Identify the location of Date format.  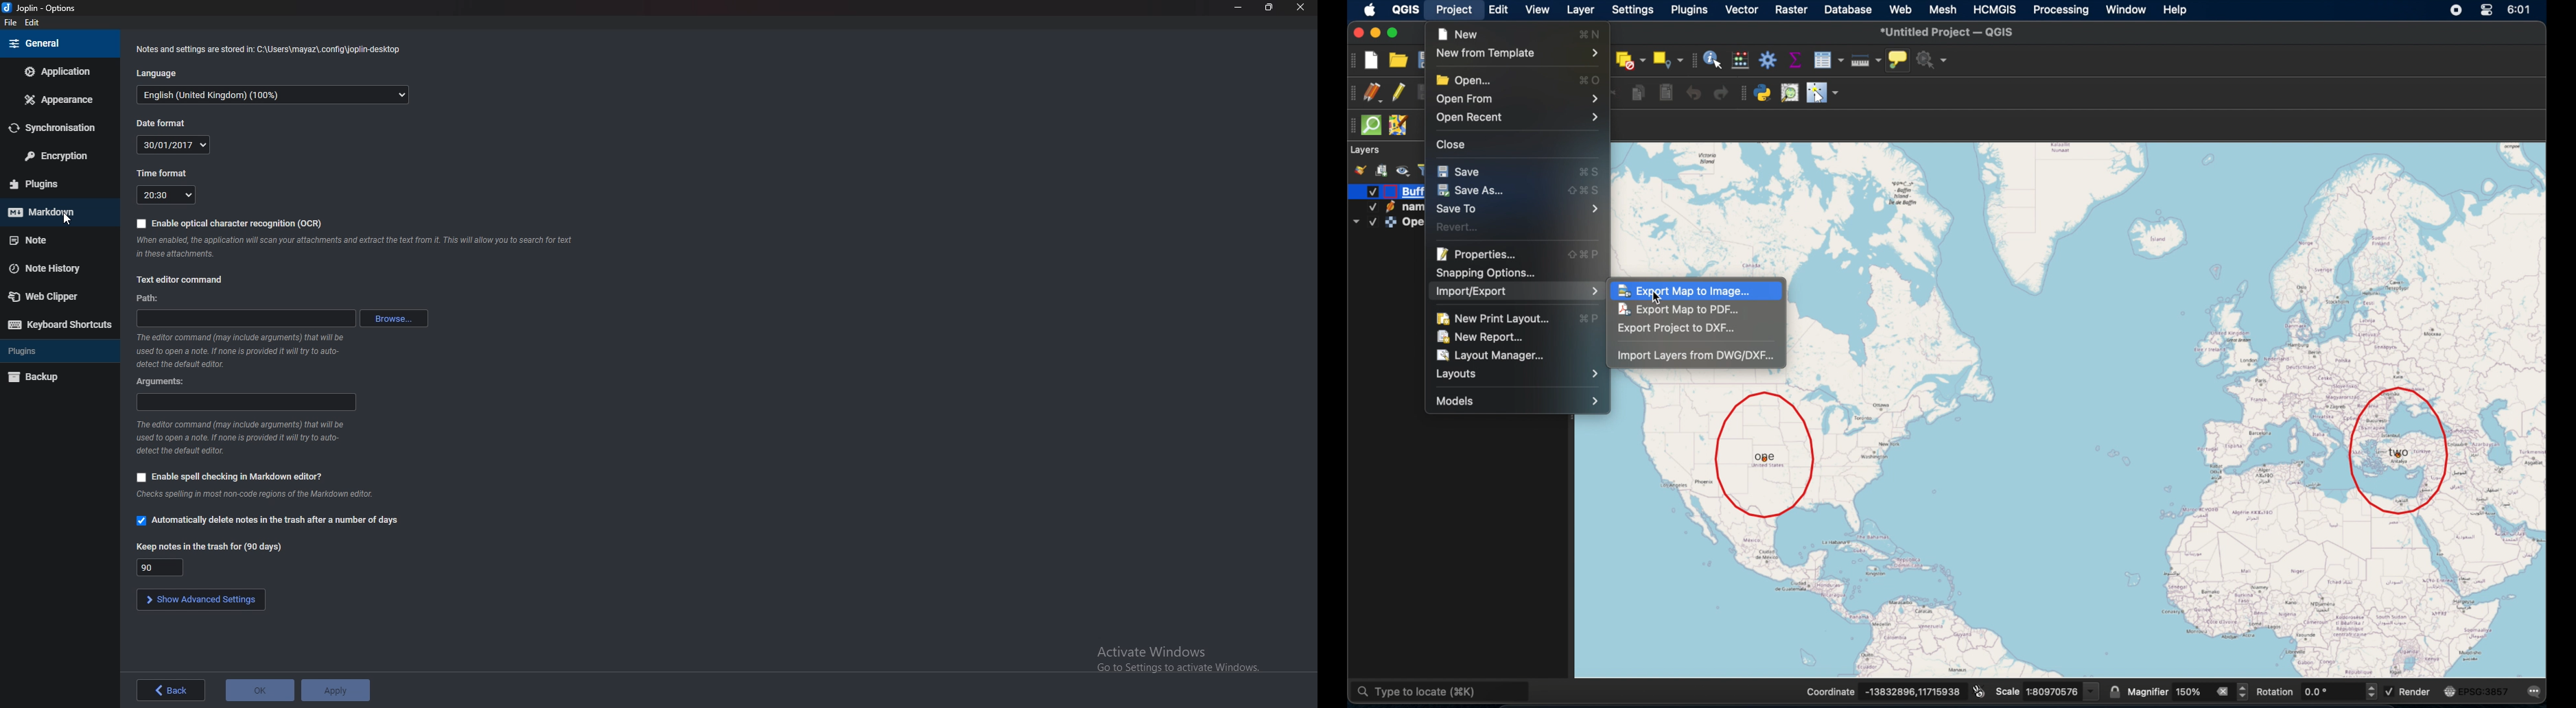
(178, 145).